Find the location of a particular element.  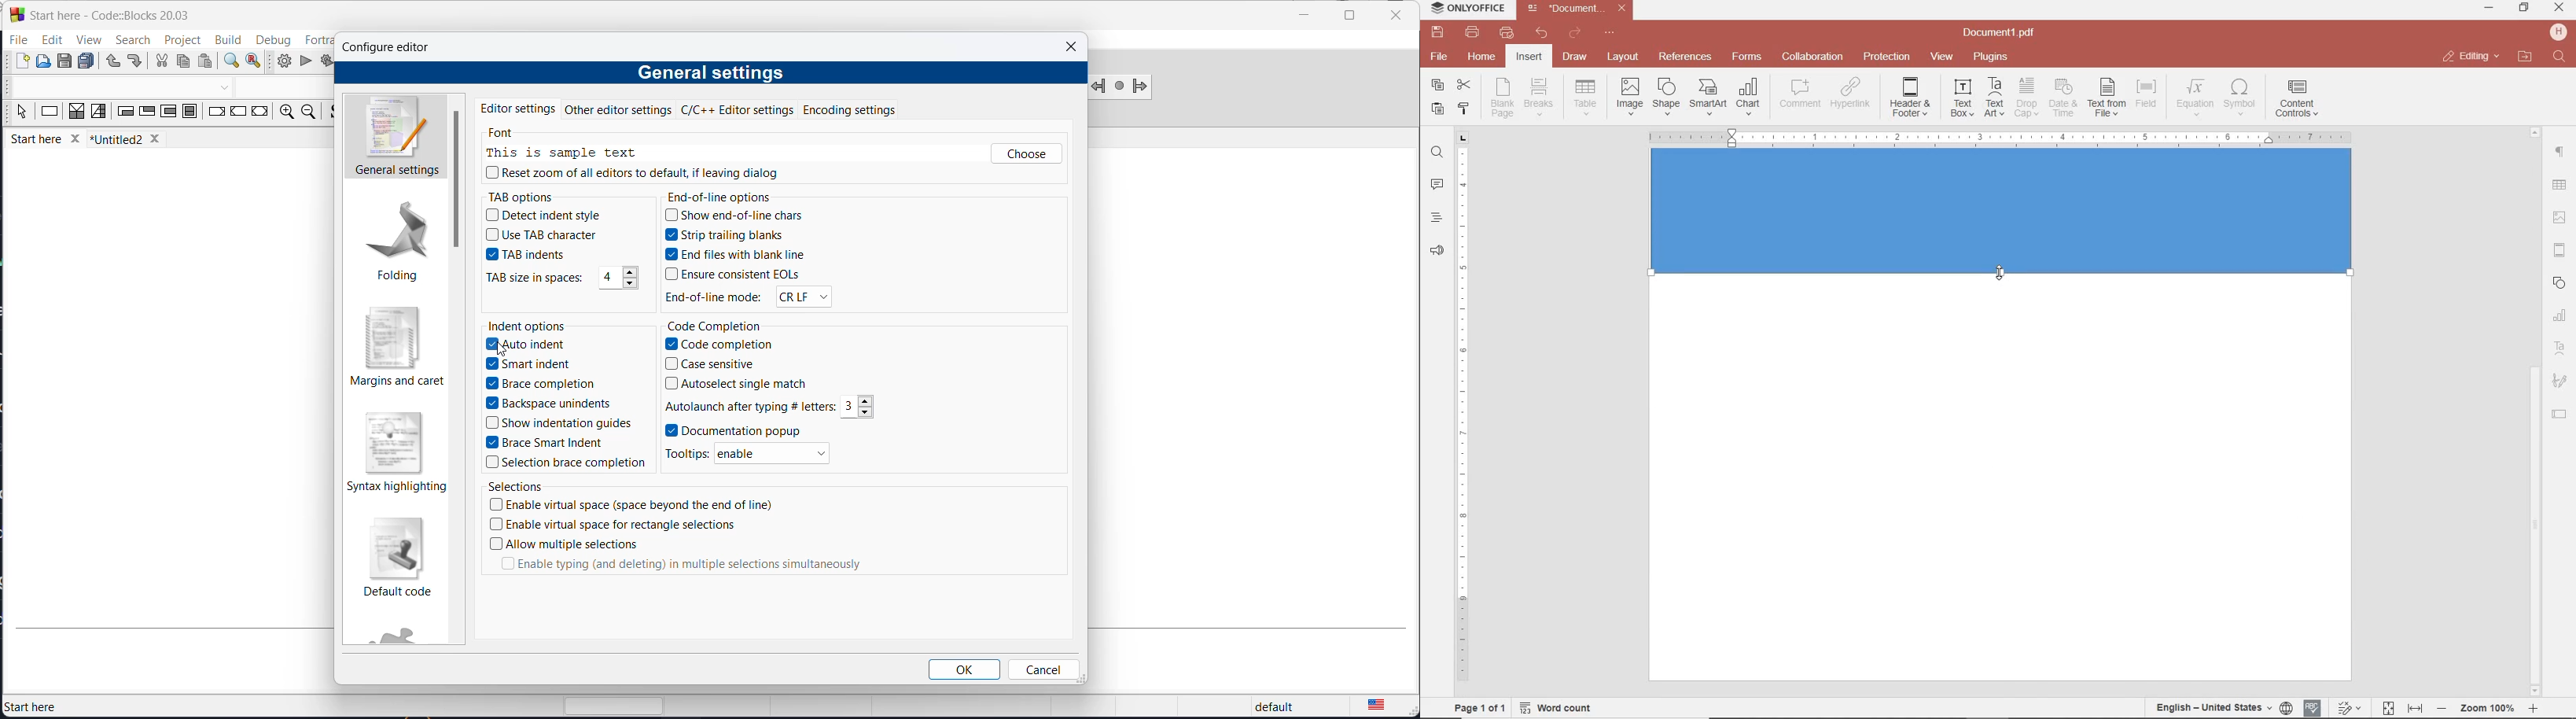

indent options is located at coordinates (532, 326).